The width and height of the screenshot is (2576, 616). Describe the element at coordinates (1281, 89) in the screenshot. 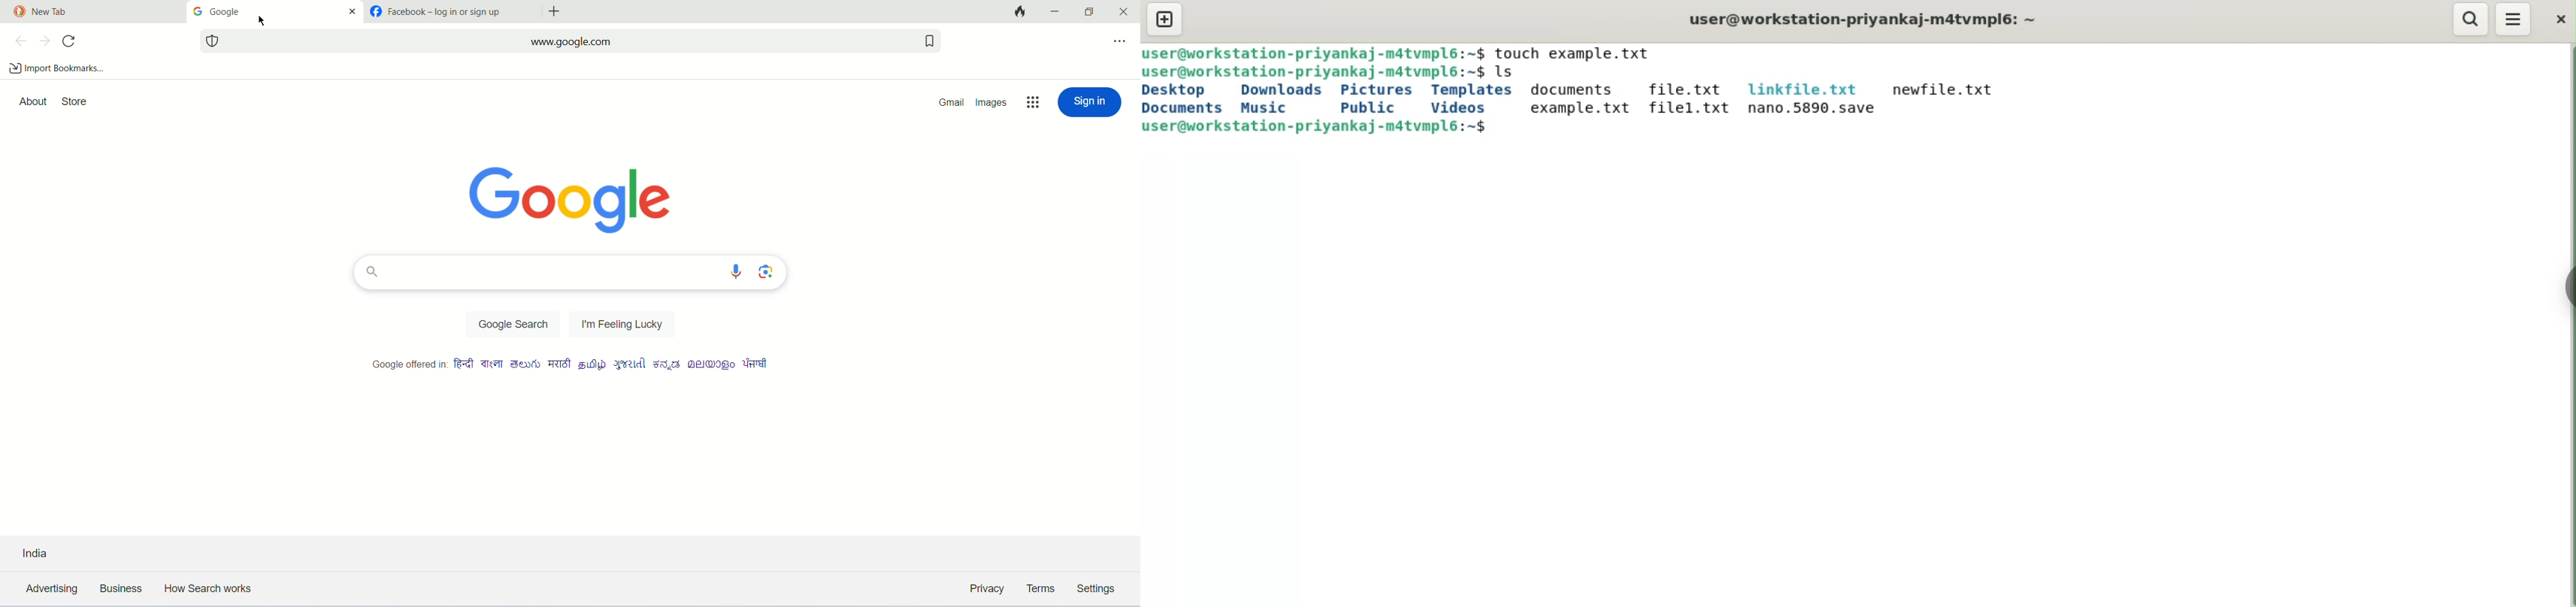

I see `downloads` at that location.